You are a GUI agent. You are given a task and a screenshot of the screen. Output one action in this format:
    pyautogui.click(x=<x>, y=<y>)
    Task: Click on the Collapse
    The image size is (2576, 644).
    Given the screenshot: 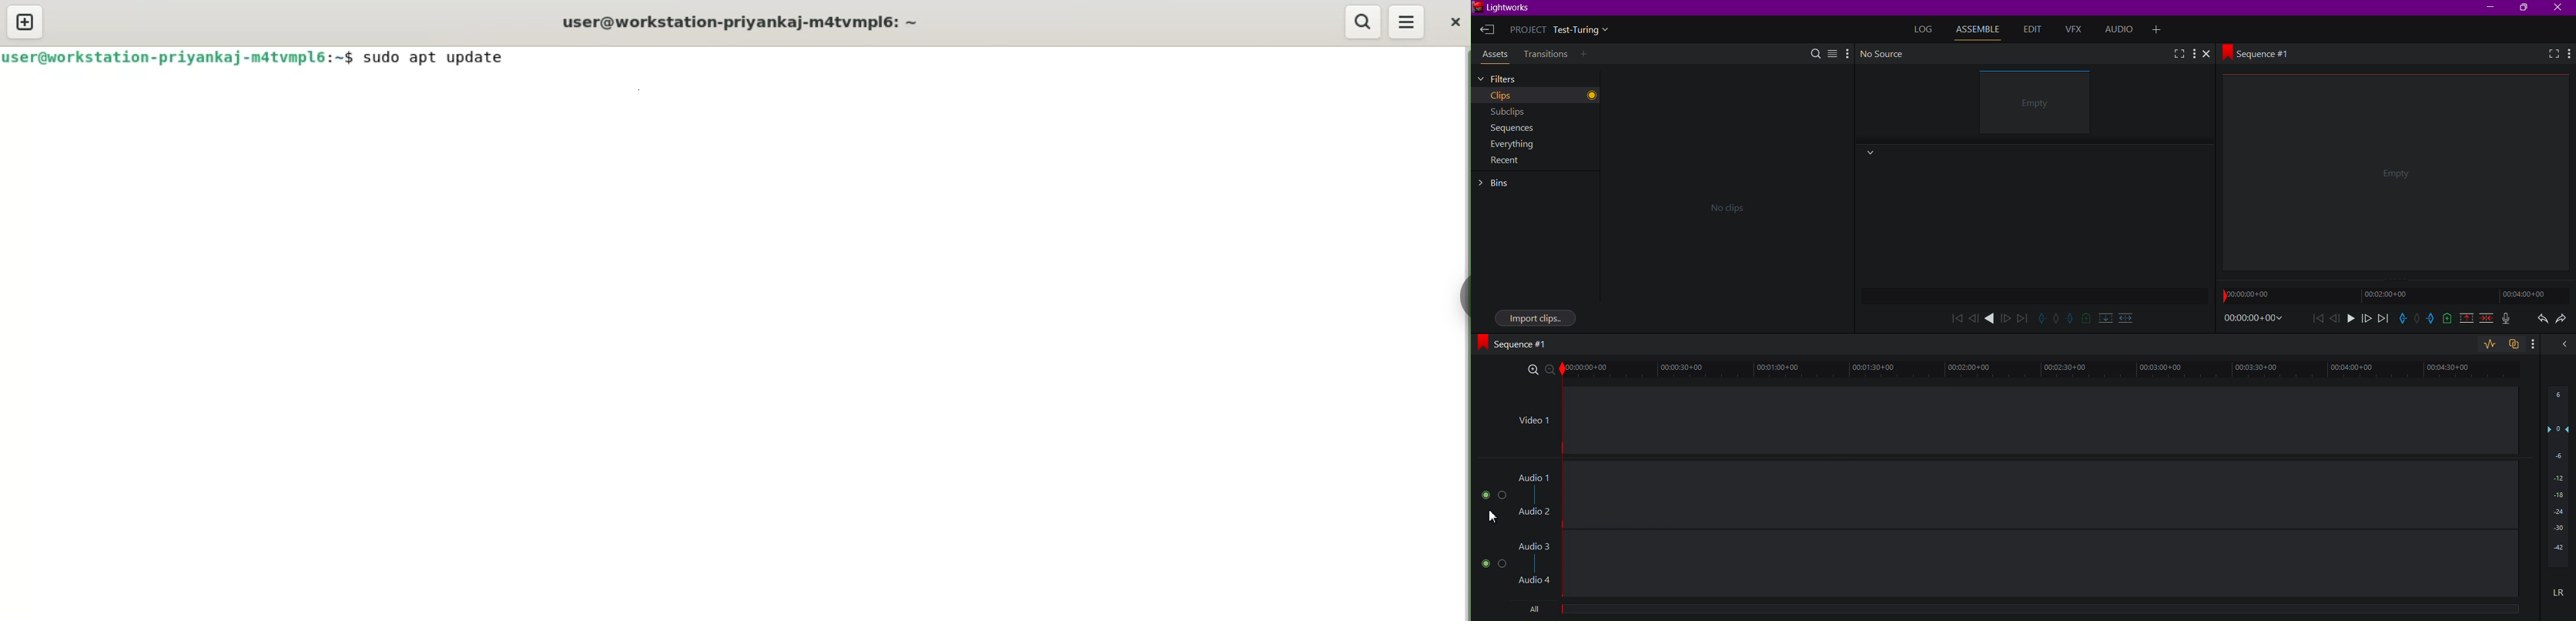 What is the action you would take?
    pyautogui.click(x=1869, y=153)
    